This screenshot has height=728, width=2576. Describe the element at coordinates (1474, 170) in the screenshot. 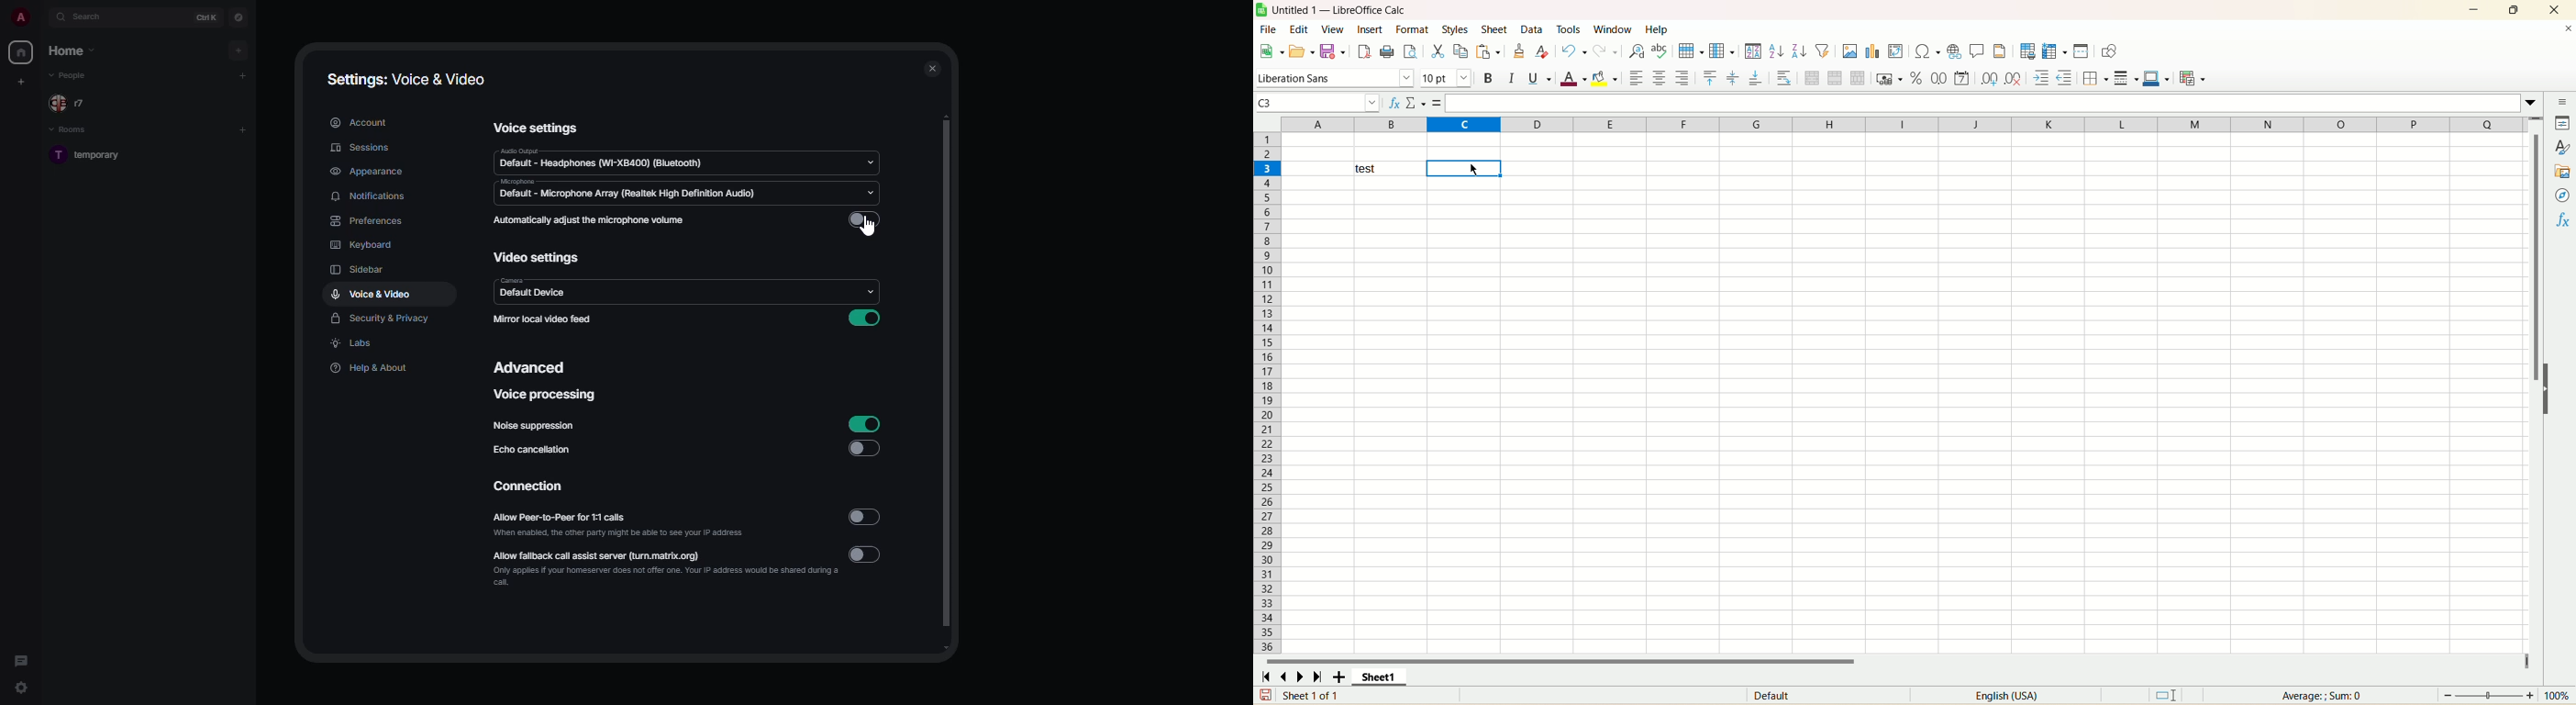

I see `Cursor` at that location.